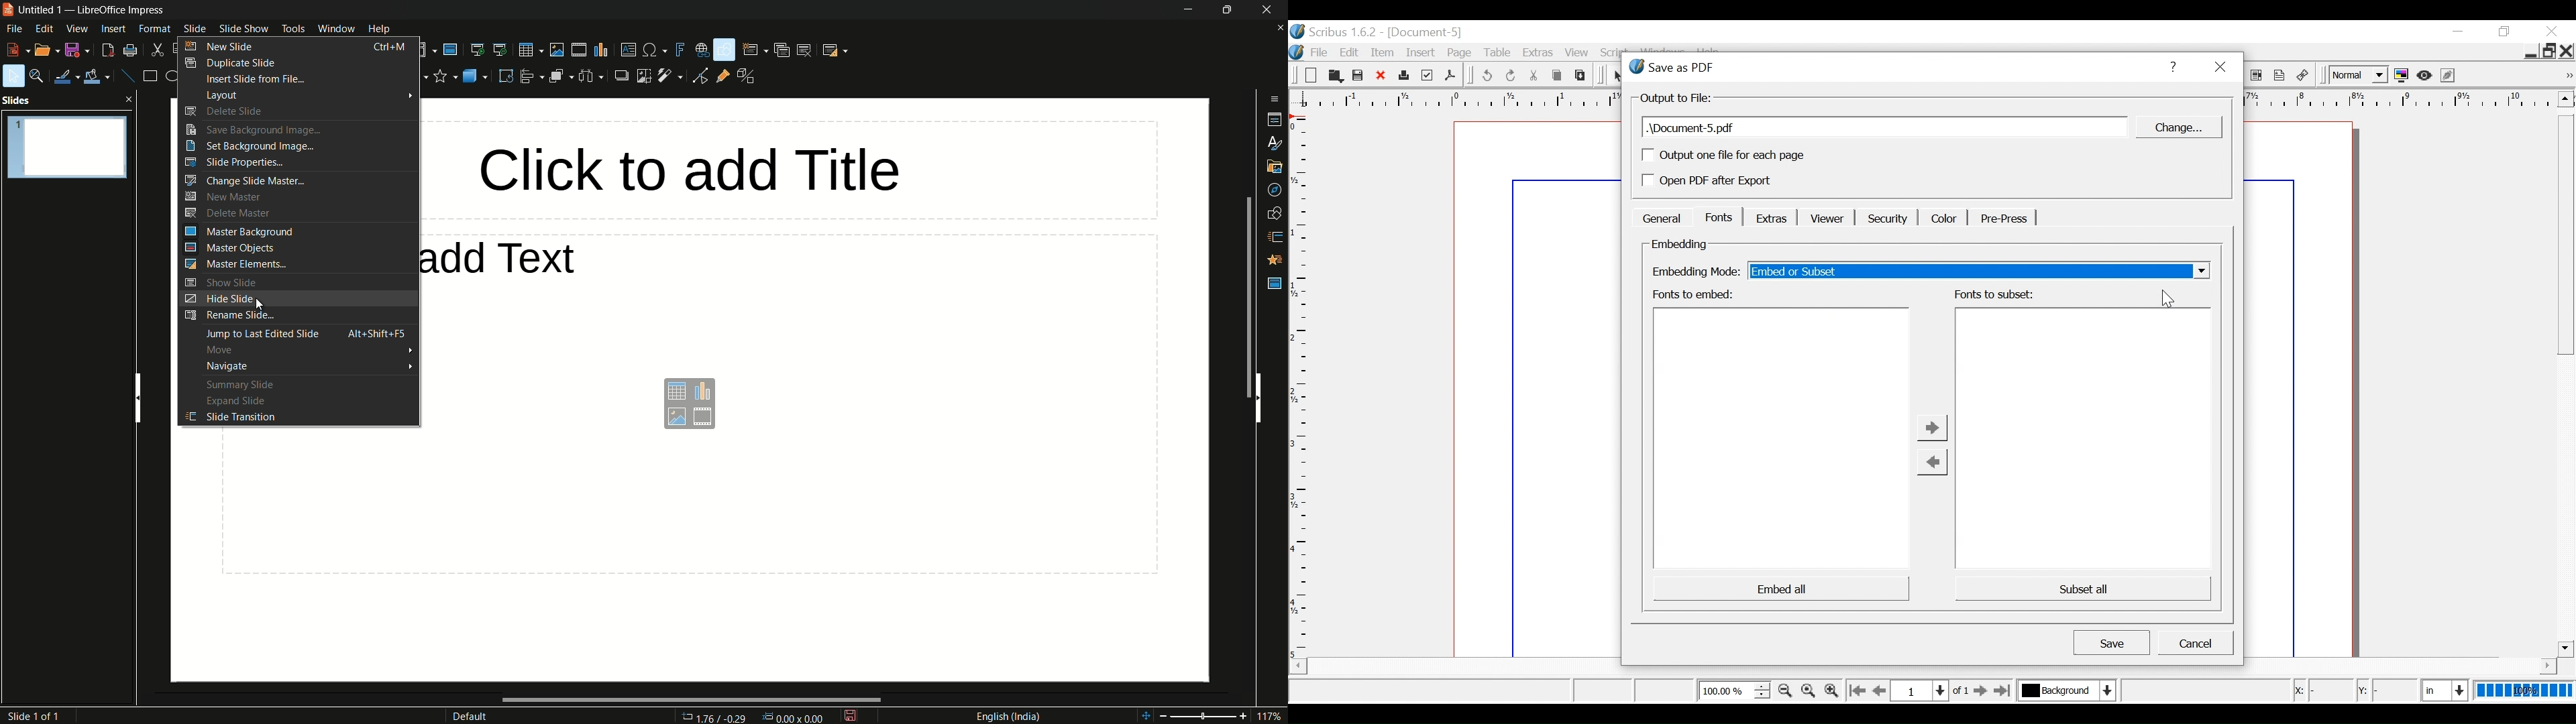  Describe the element at coordinates (229, 416) in the screenshot. I see `slide transition` at that location.